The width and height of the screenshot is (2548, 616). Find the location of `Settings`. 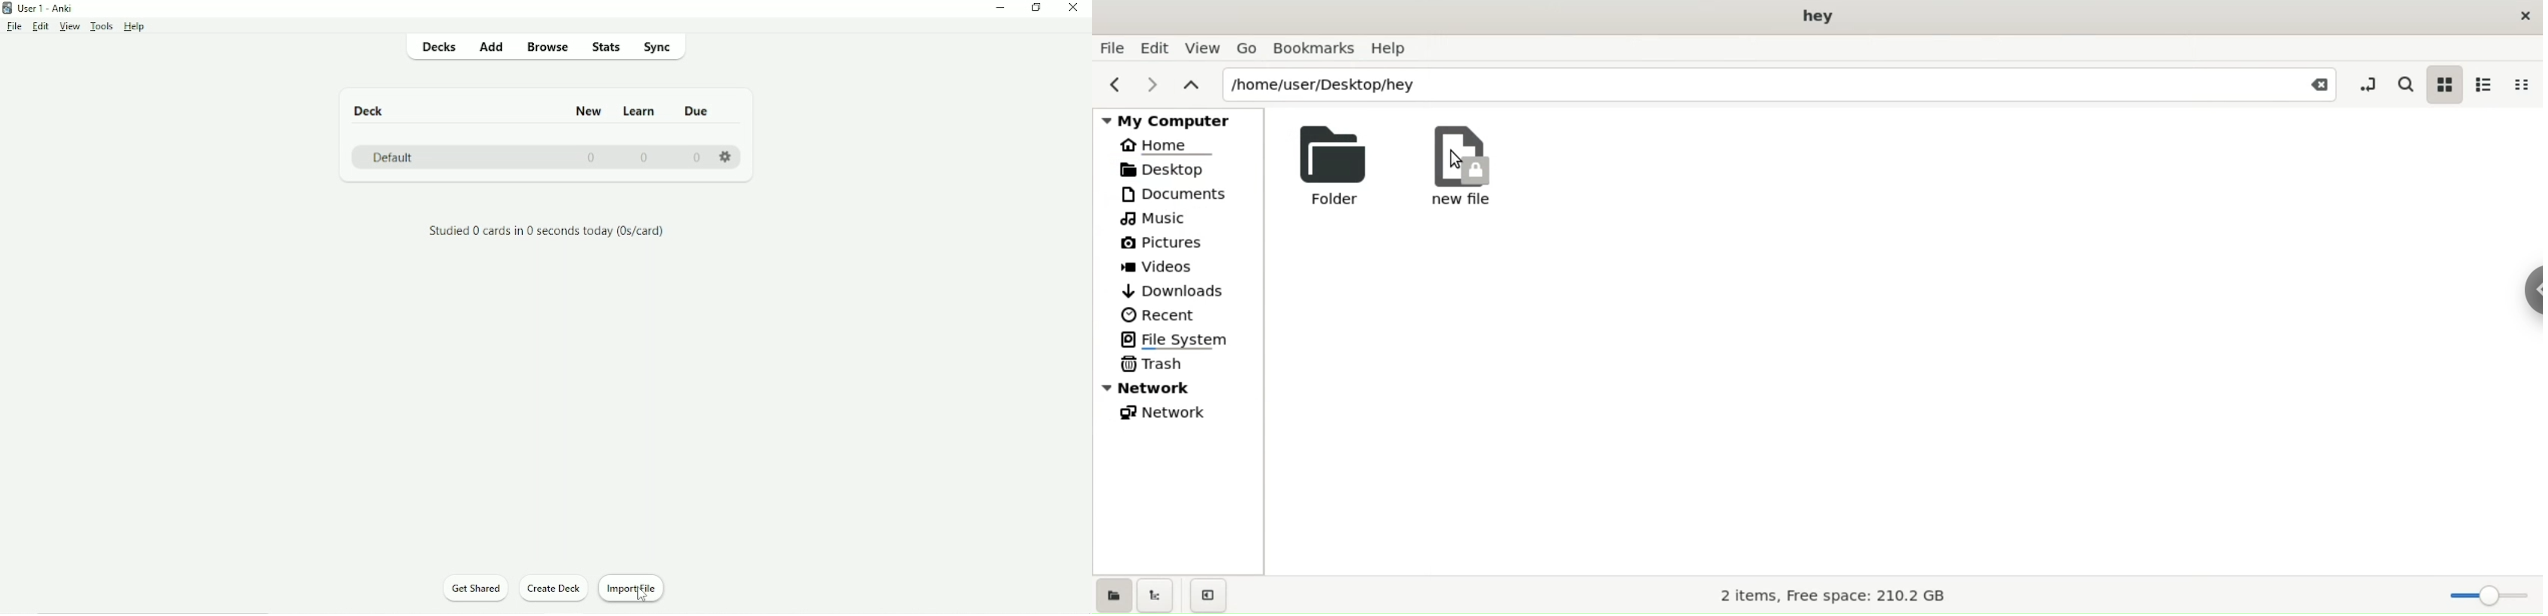

Settings is located at coordinates (726, 158).